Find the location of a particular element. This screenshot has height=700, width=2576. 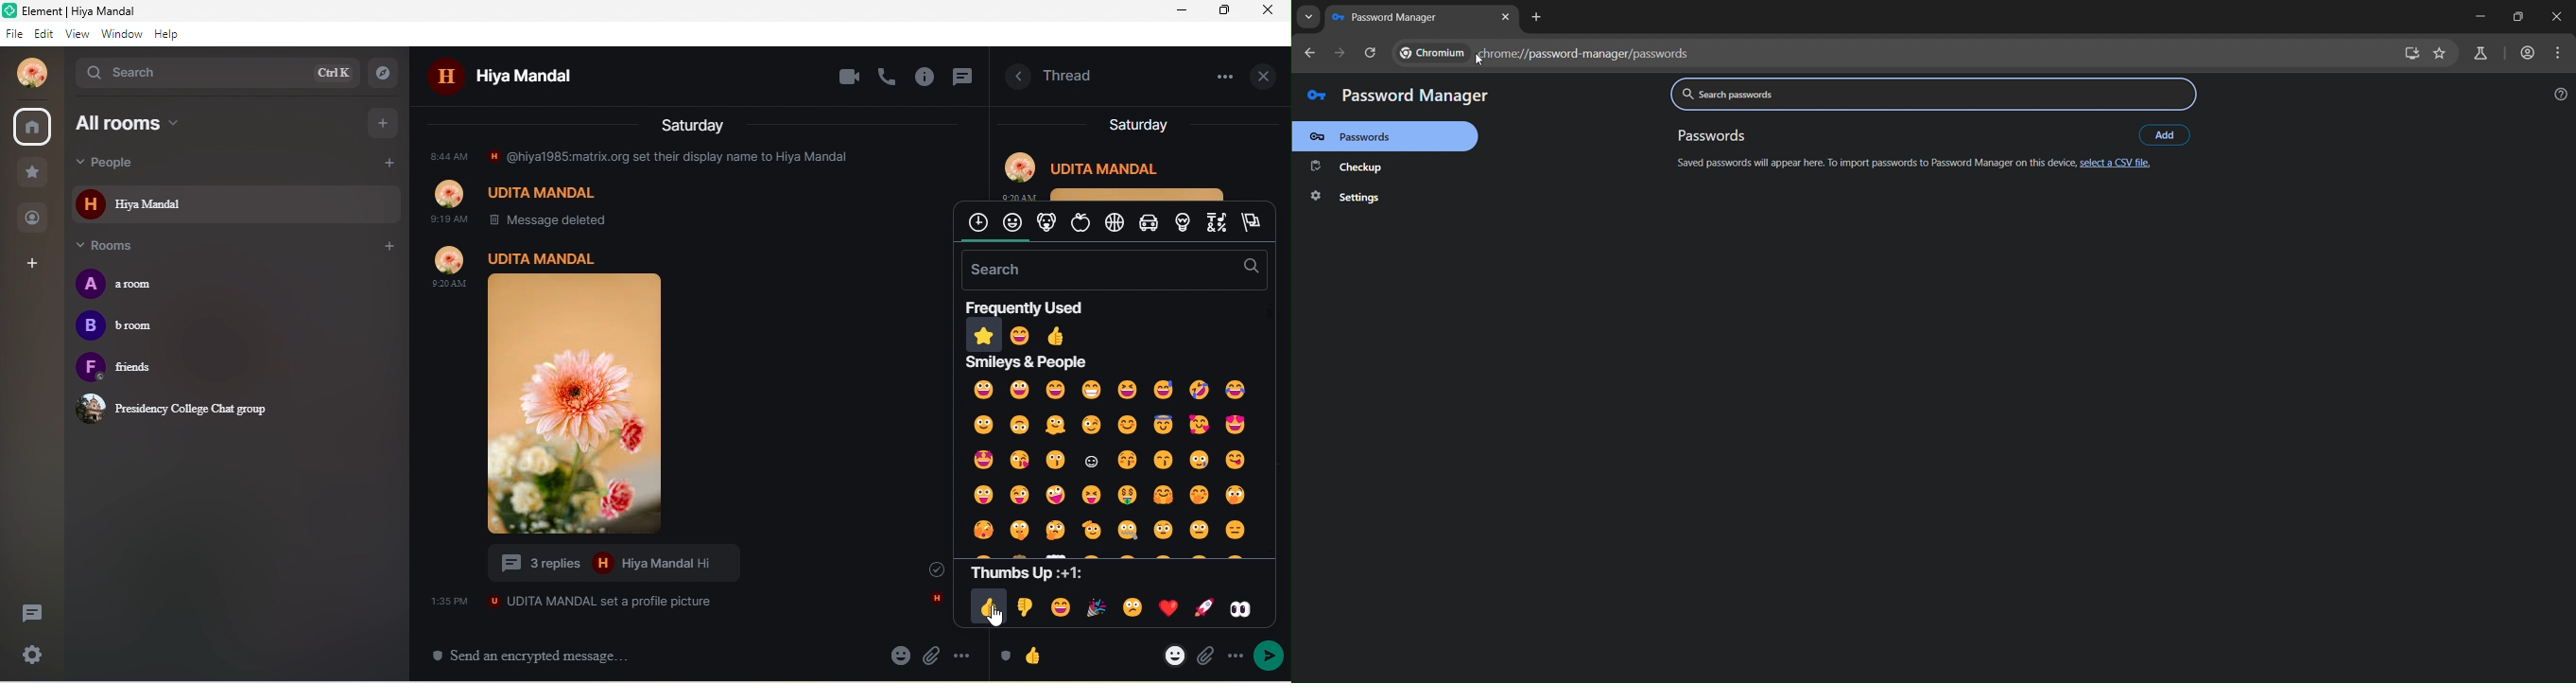

hiya mandal is located at coordinates (521, 79).